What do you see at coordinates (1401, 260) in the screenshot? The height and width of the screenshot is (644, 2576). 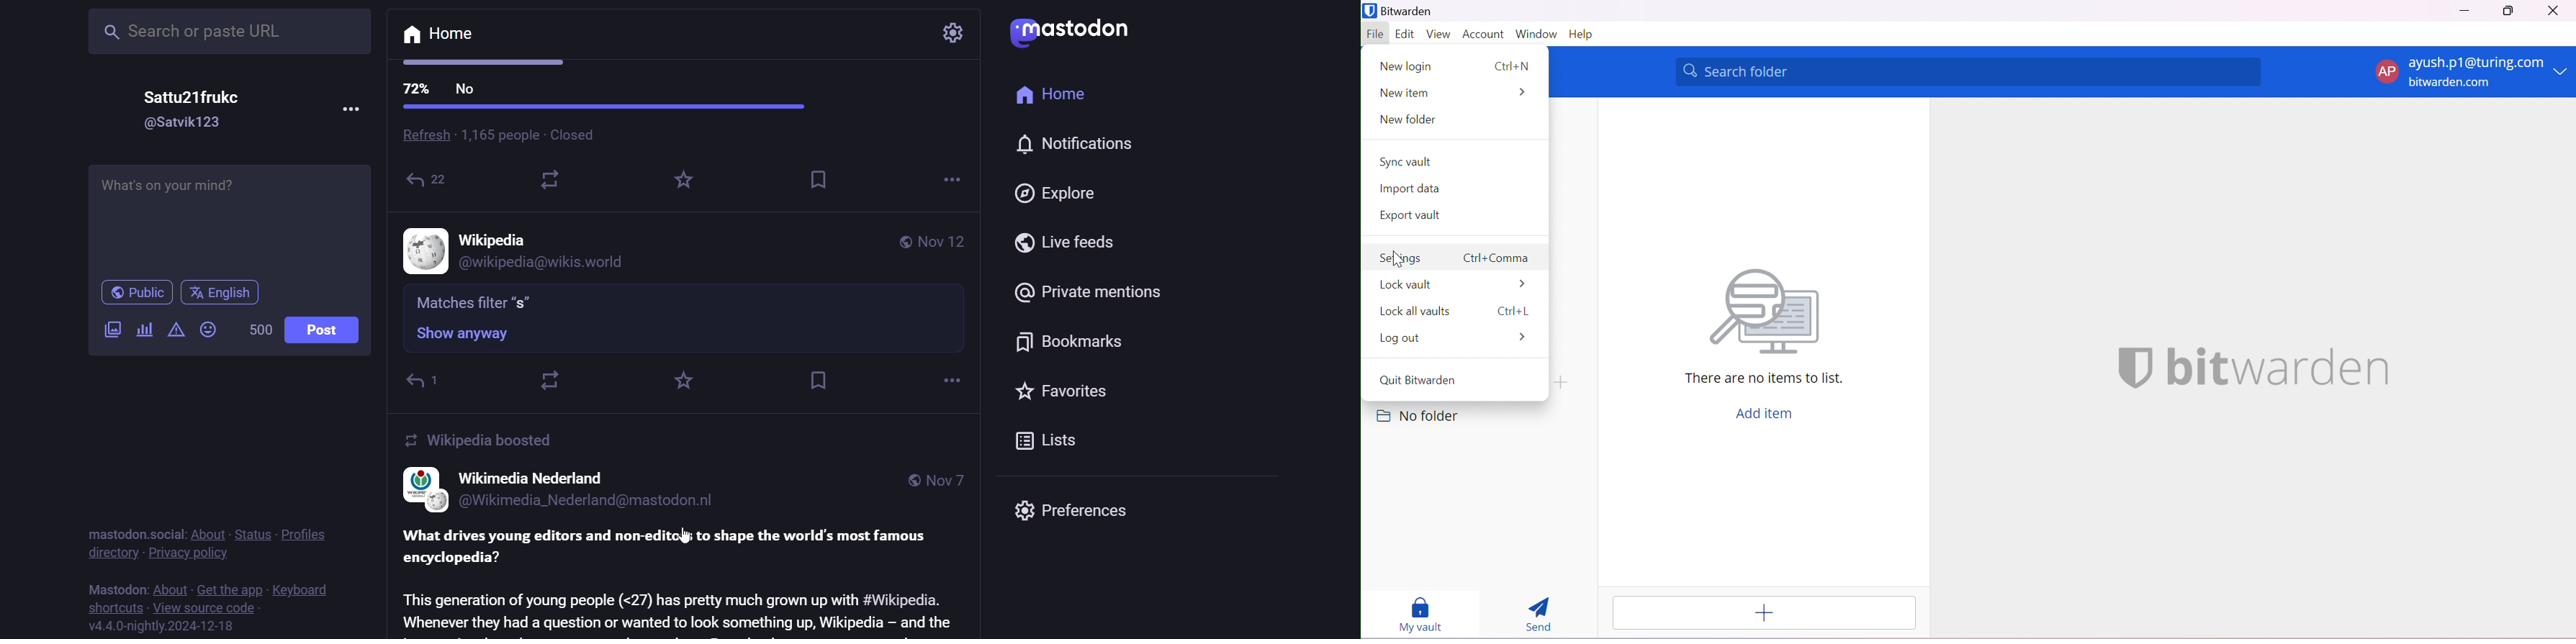 I see `Settings` at bounding box center [1401, 260].